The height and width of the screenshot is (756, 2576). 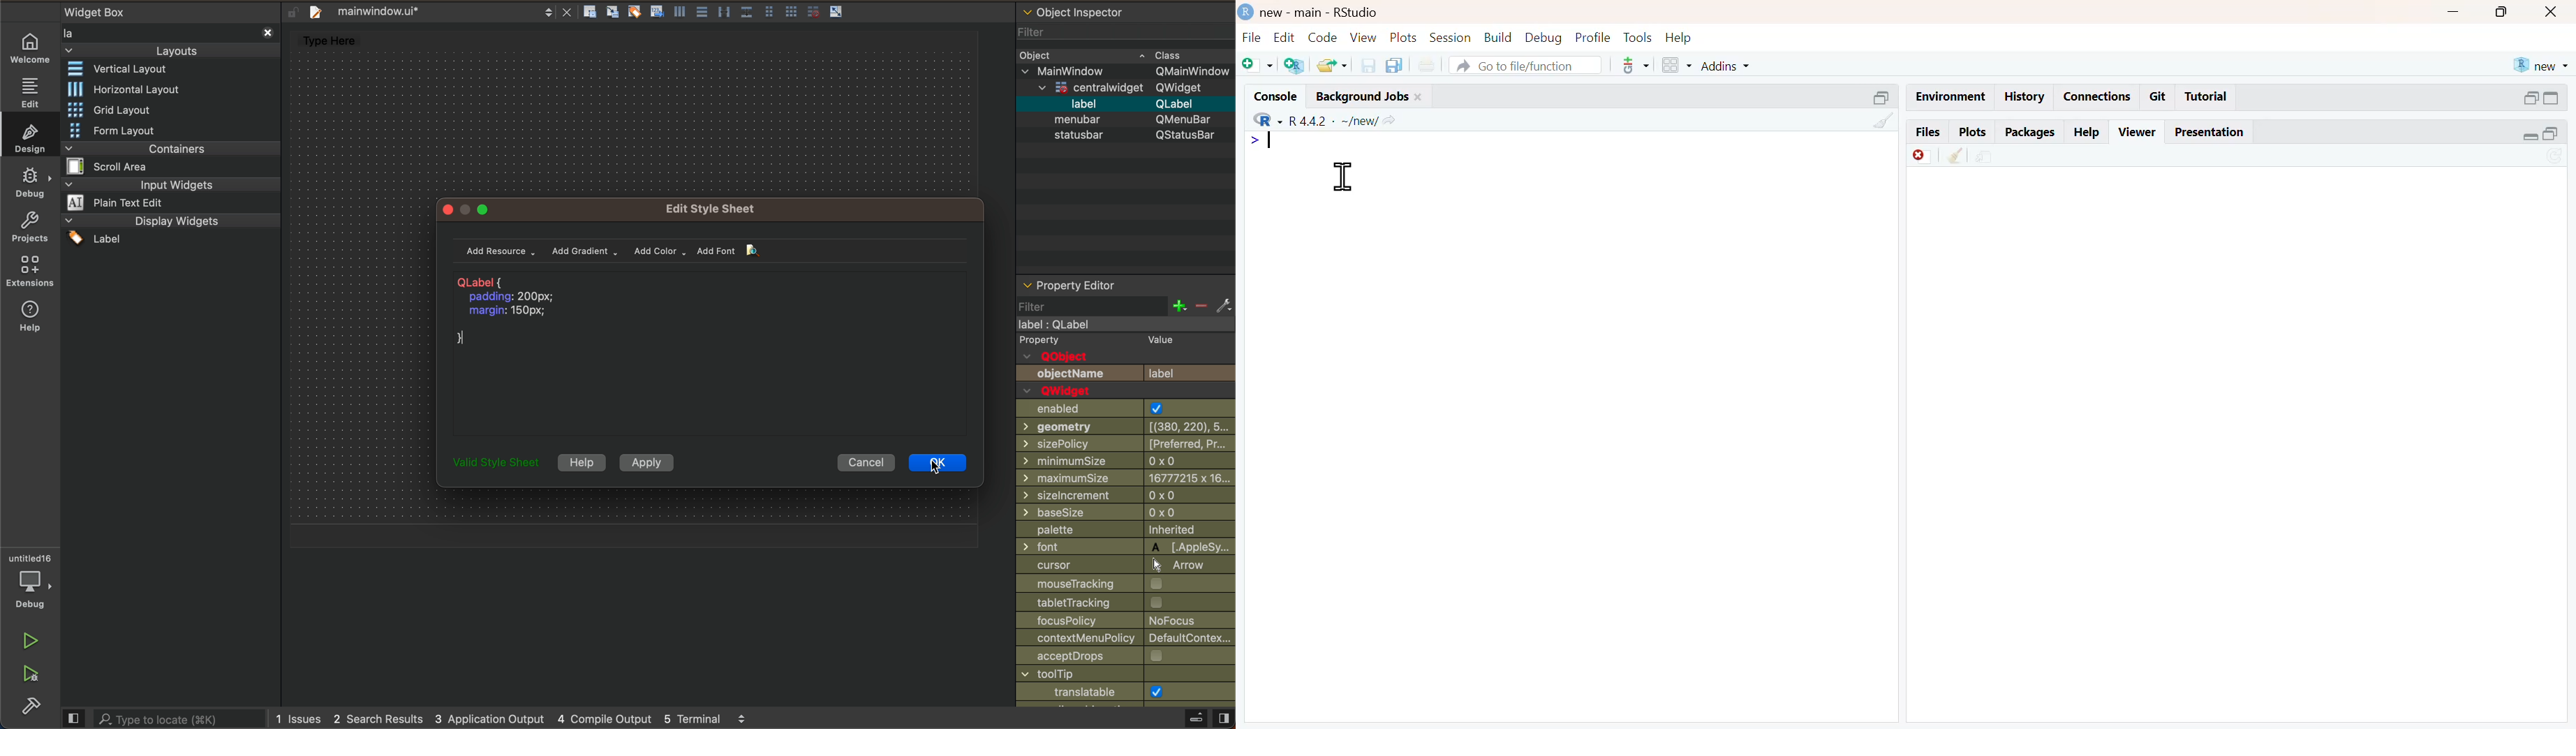 What do you see at coordinates (2554, 156) in the screenshot?
I see `sync` at bounding box center [2554, 156].